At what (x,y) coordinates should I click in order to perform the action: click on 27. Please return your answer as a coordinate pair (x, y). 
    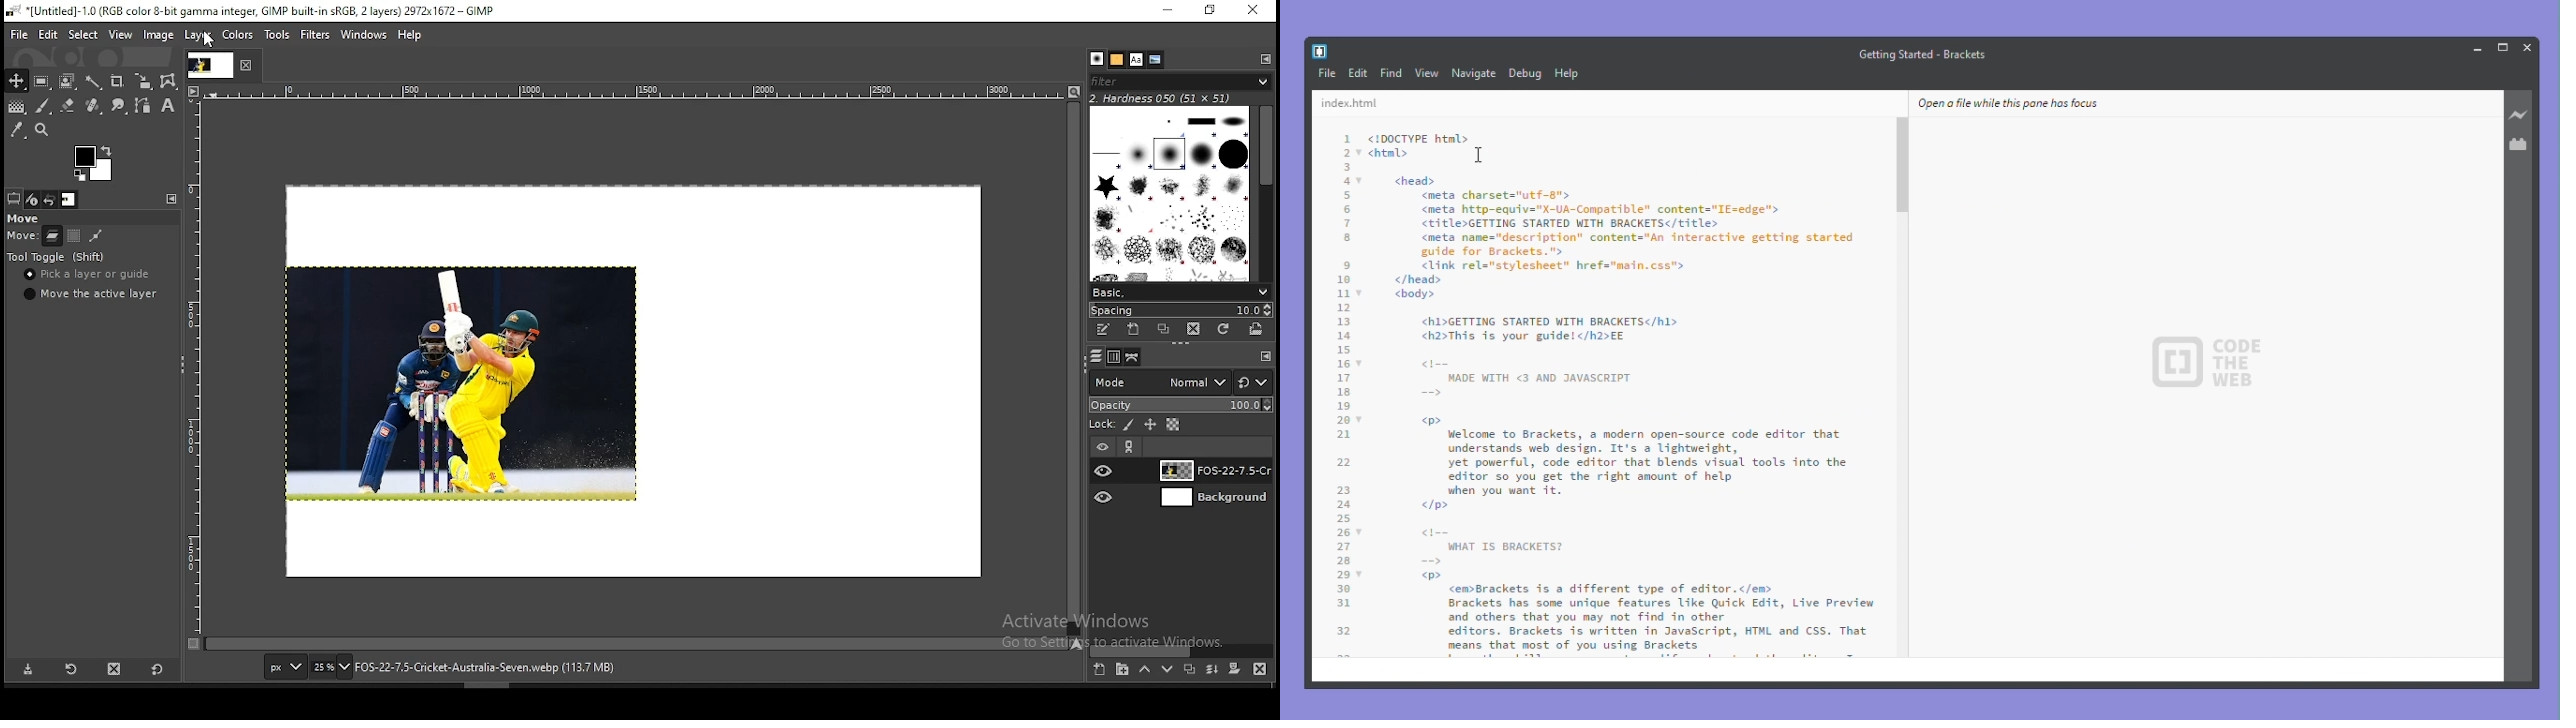
    Looking at the image, I should click on (1343, 547).